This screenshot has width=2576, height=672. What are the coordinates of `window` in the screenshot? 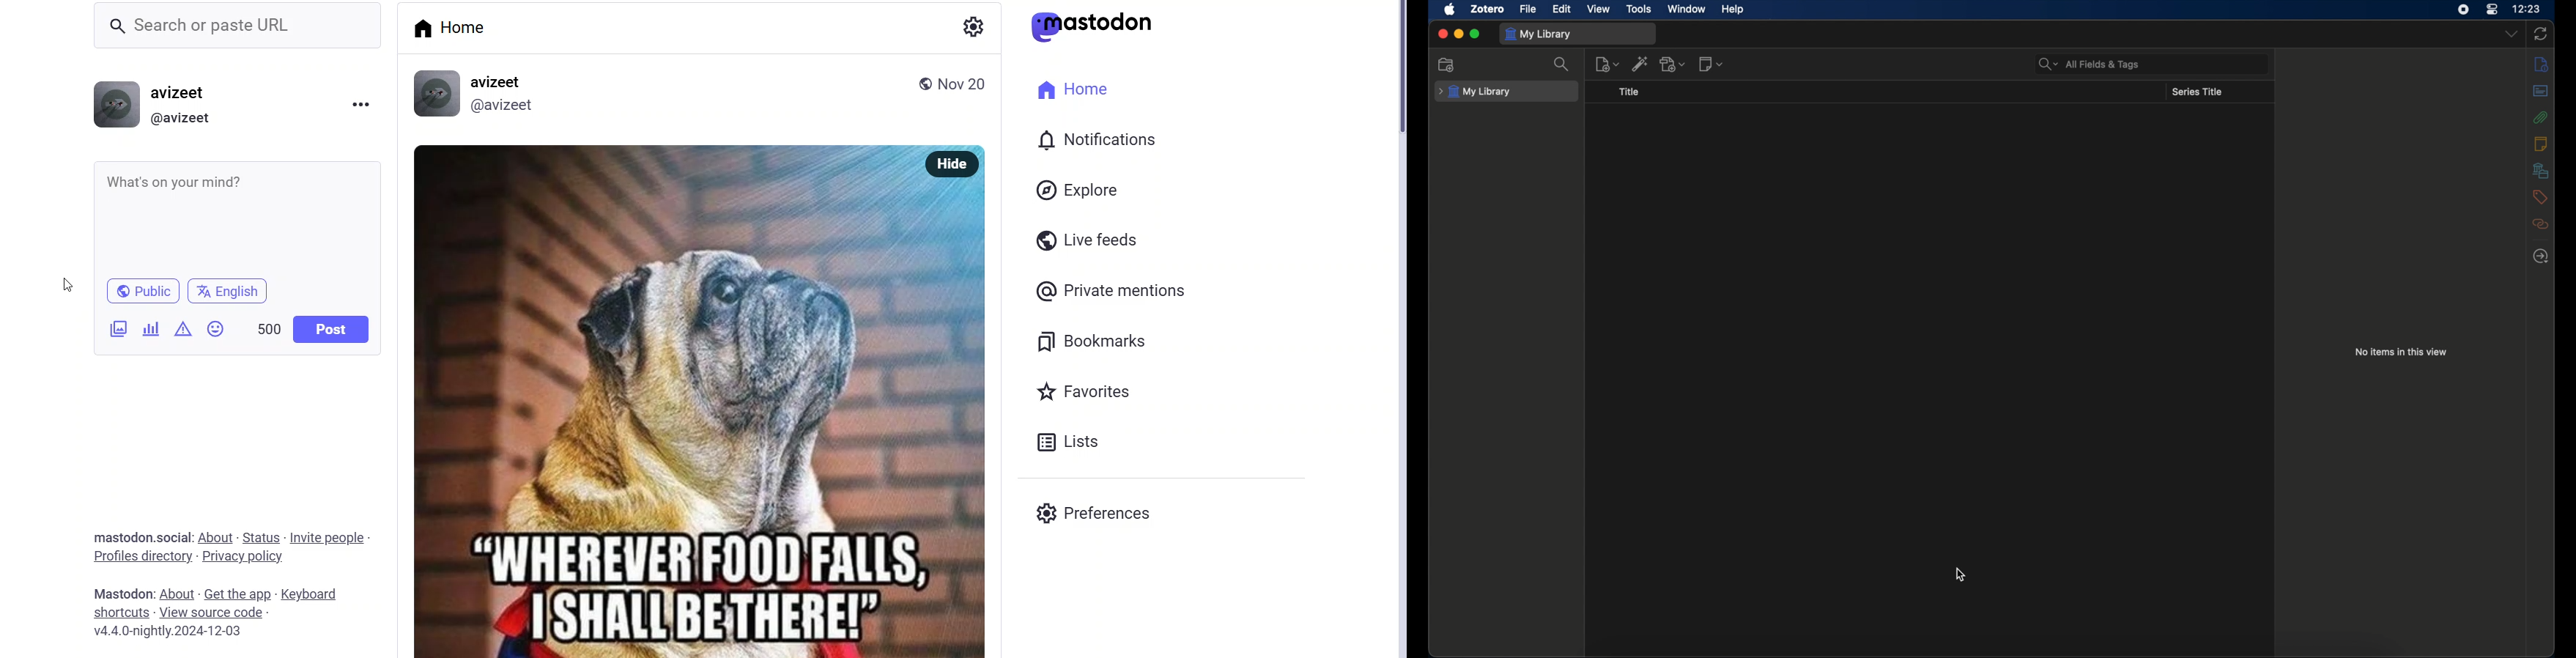 It's located at (1688, 9).